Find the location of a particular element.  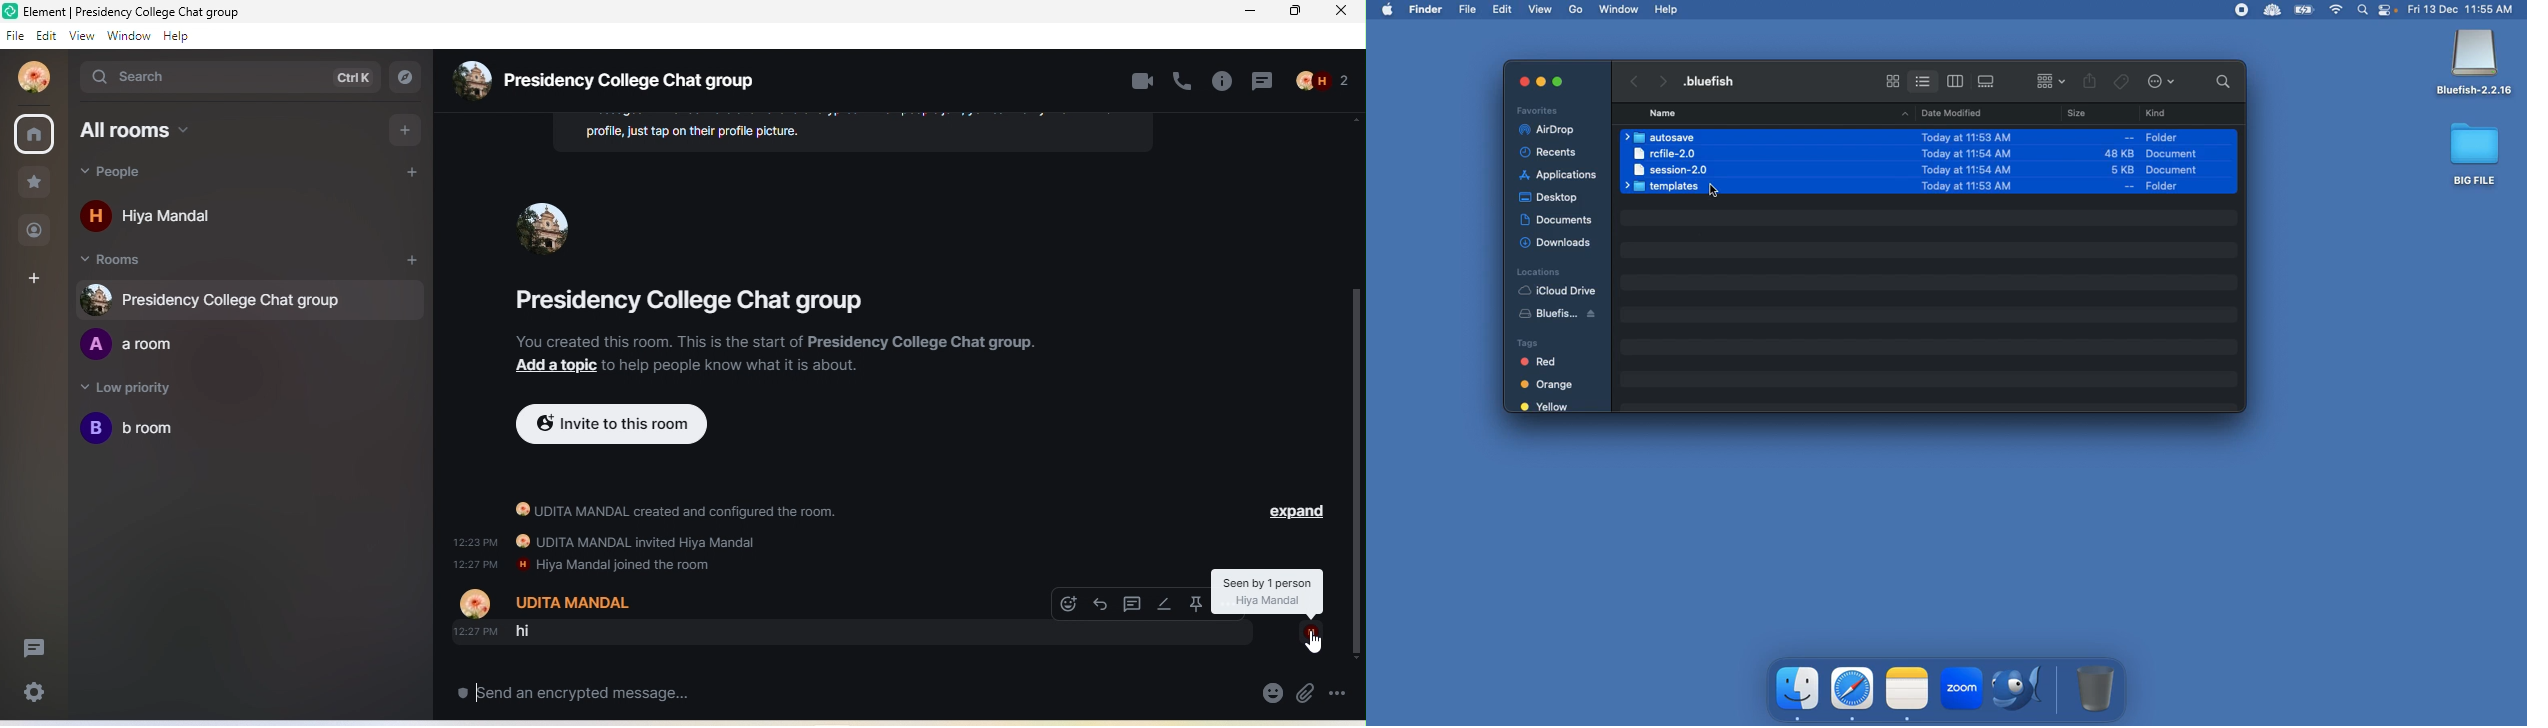

date modified is located at coordinates (1947, 112).